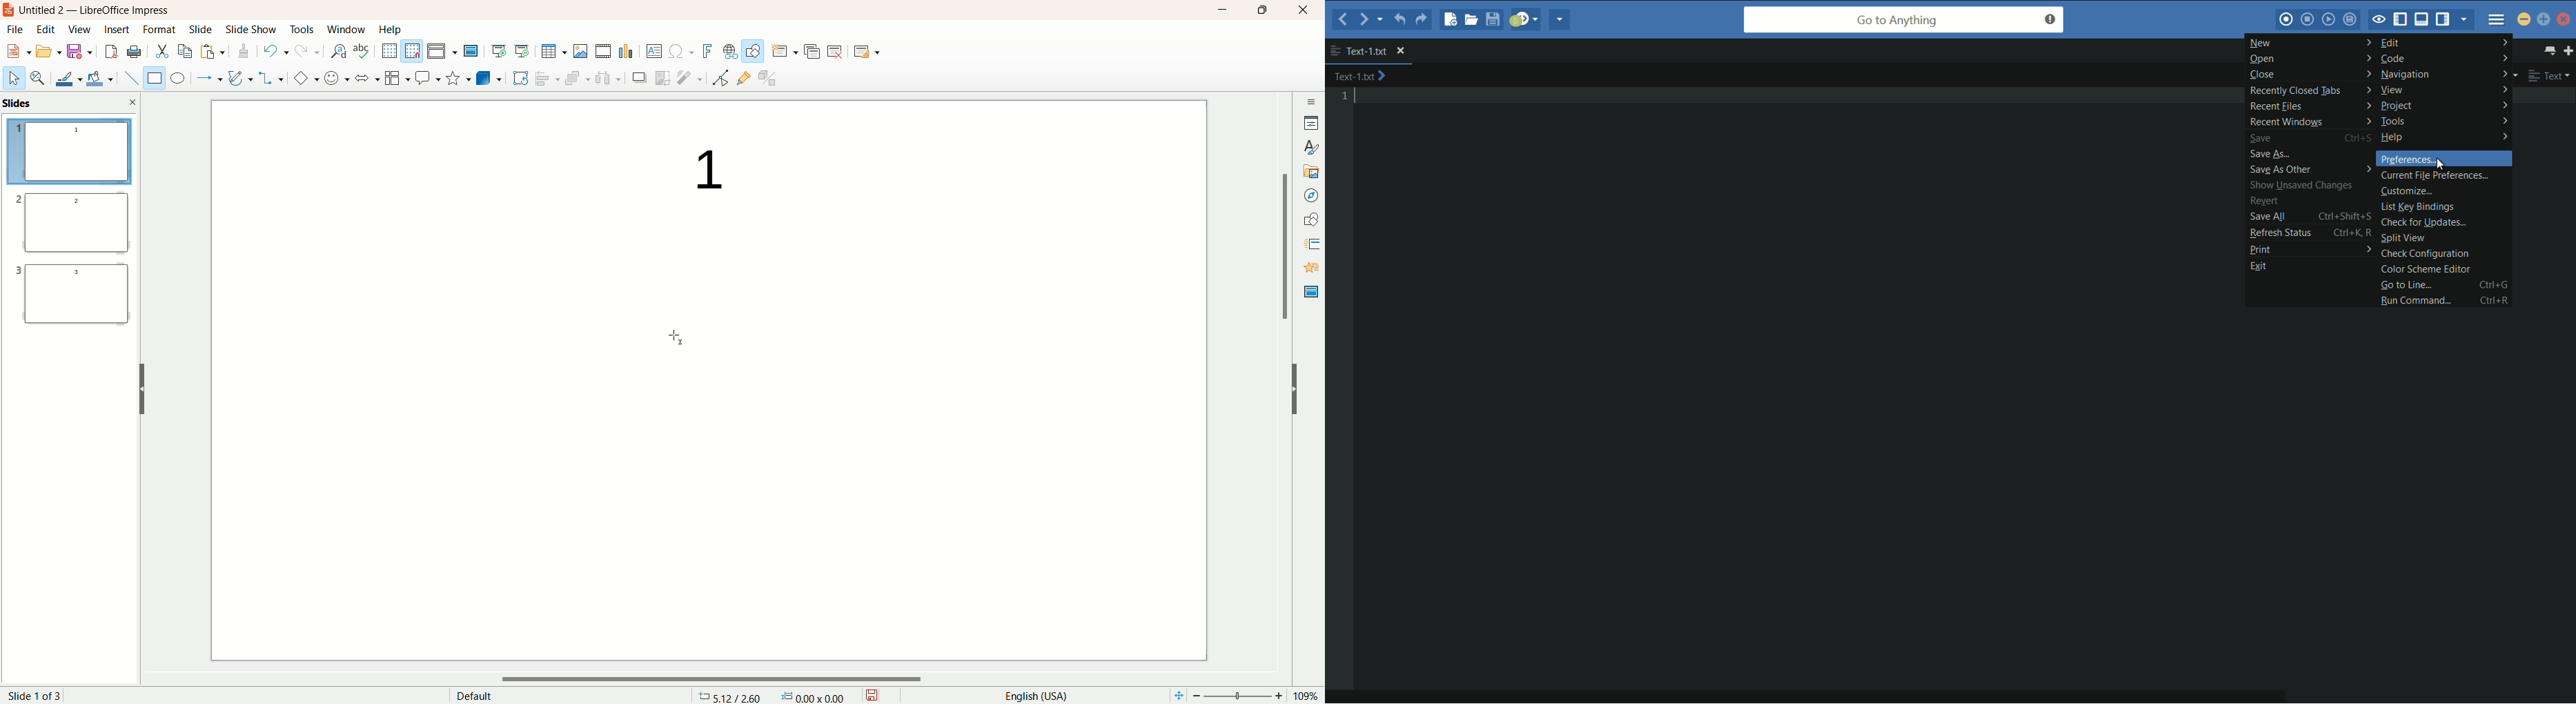 The width and height of the screenshot is (2576, 728). Describe the element at coordinates (489, 78) in the screenshot. I see `3D objects` at that location.